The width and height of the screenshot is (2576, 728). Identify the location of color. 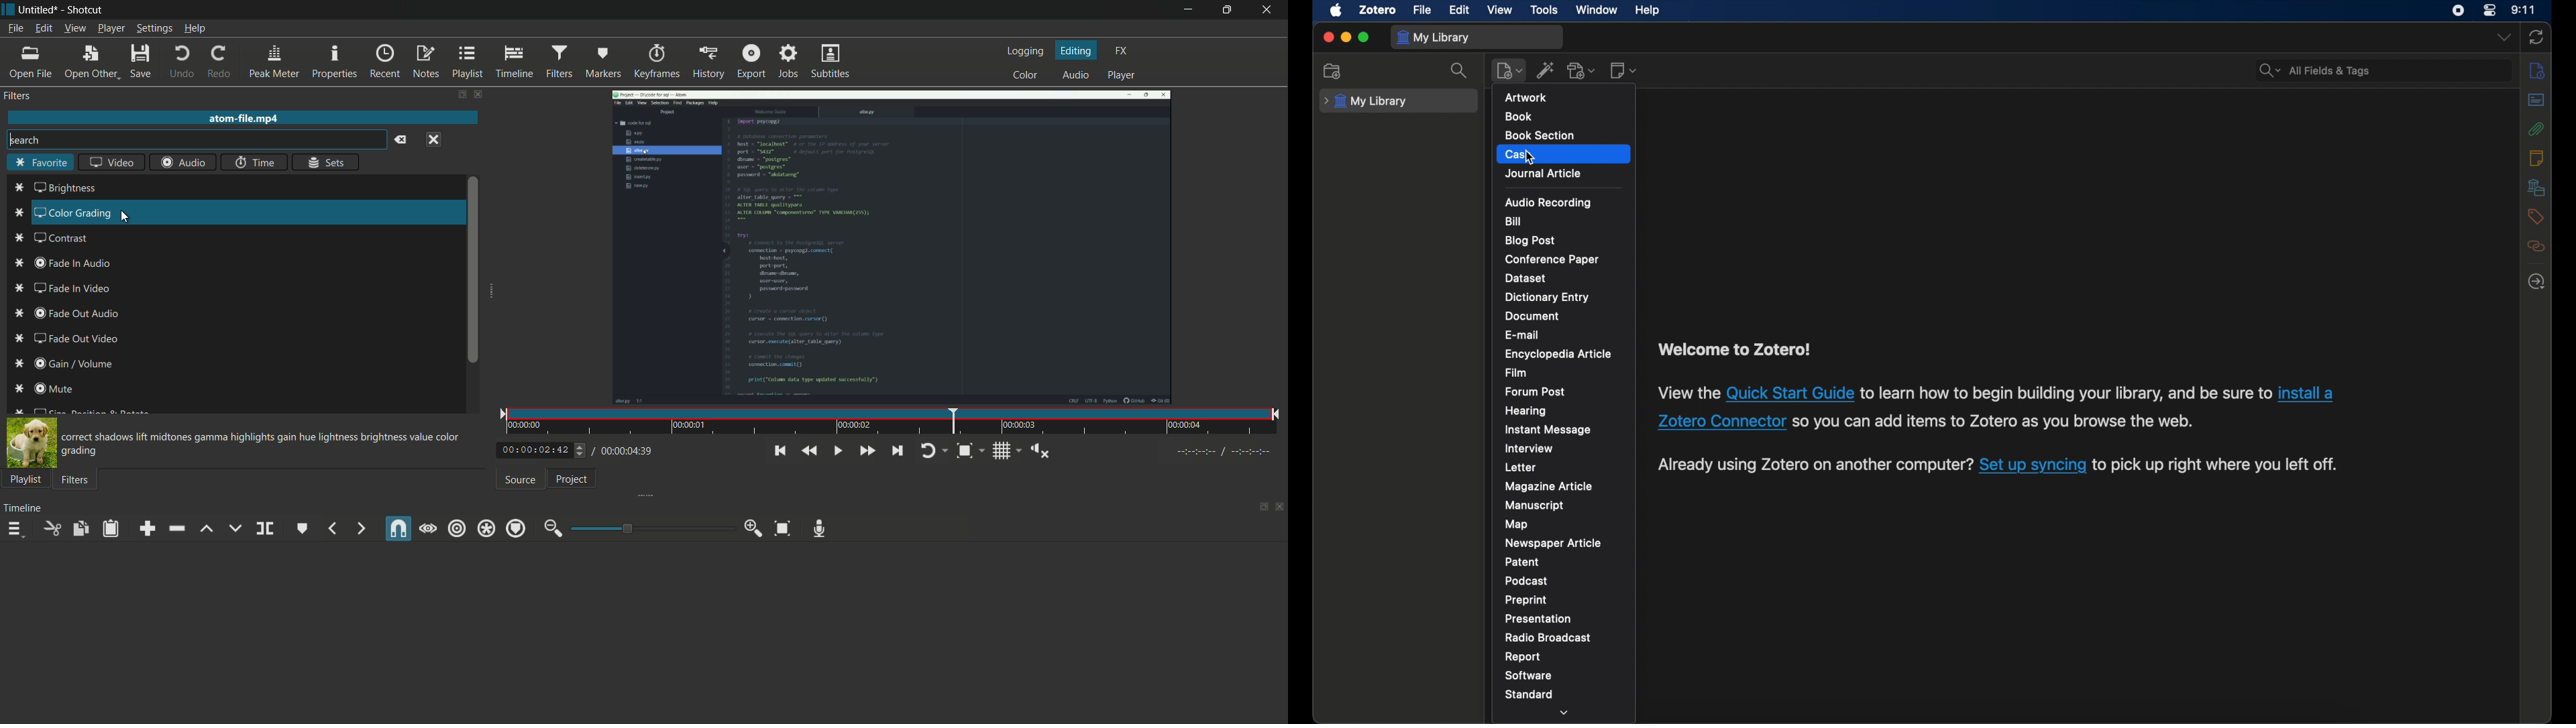
(1026, 74).